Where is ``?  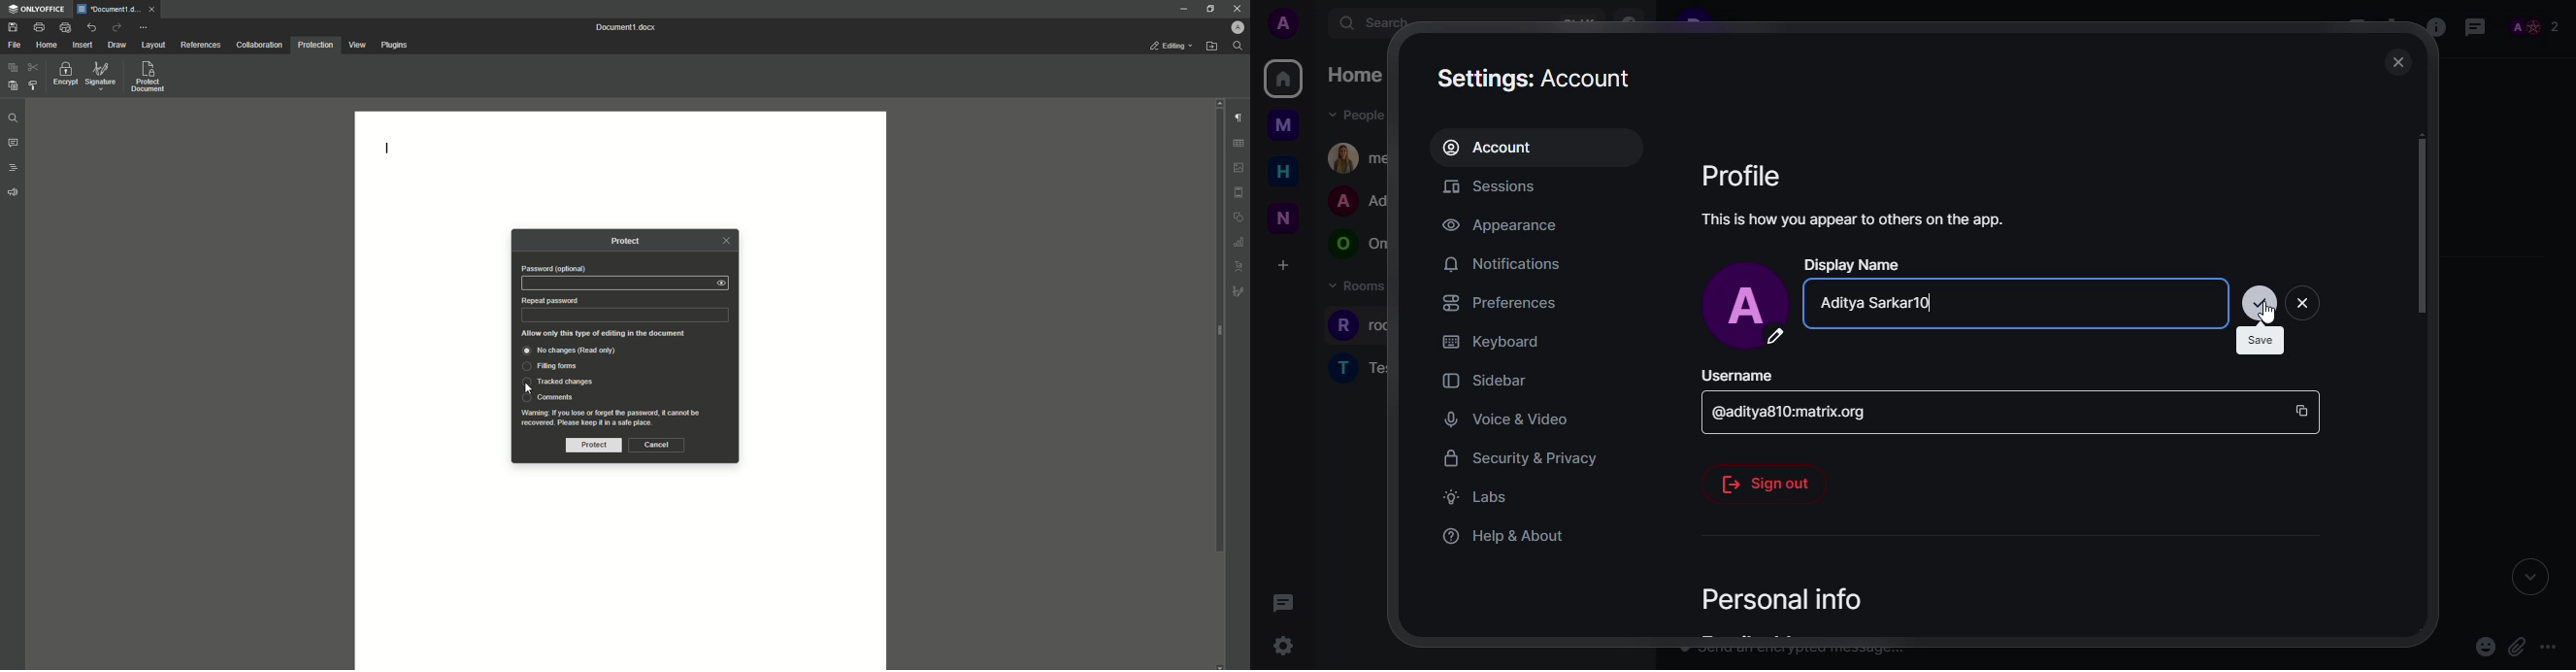
 is located at coordinates (2267, 315).